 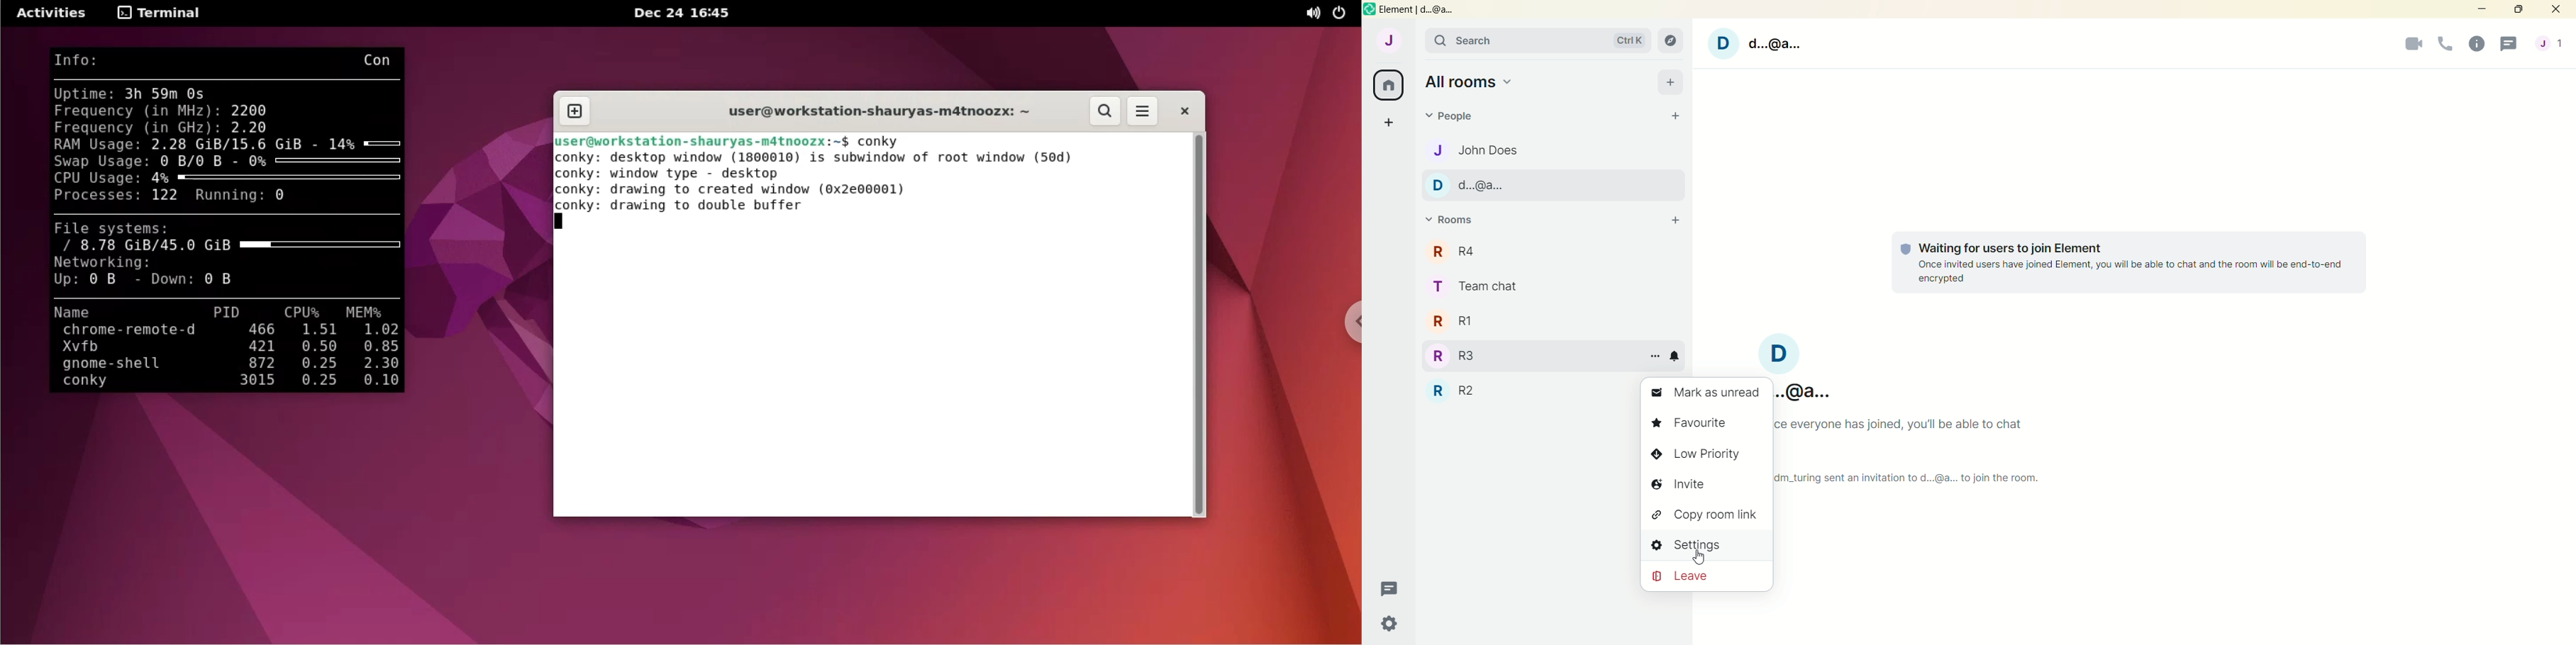 What do you see at coordinates (1806, 389) in the screenshot?
I see `account: d...@a...` at bounding box center [1806, 389].